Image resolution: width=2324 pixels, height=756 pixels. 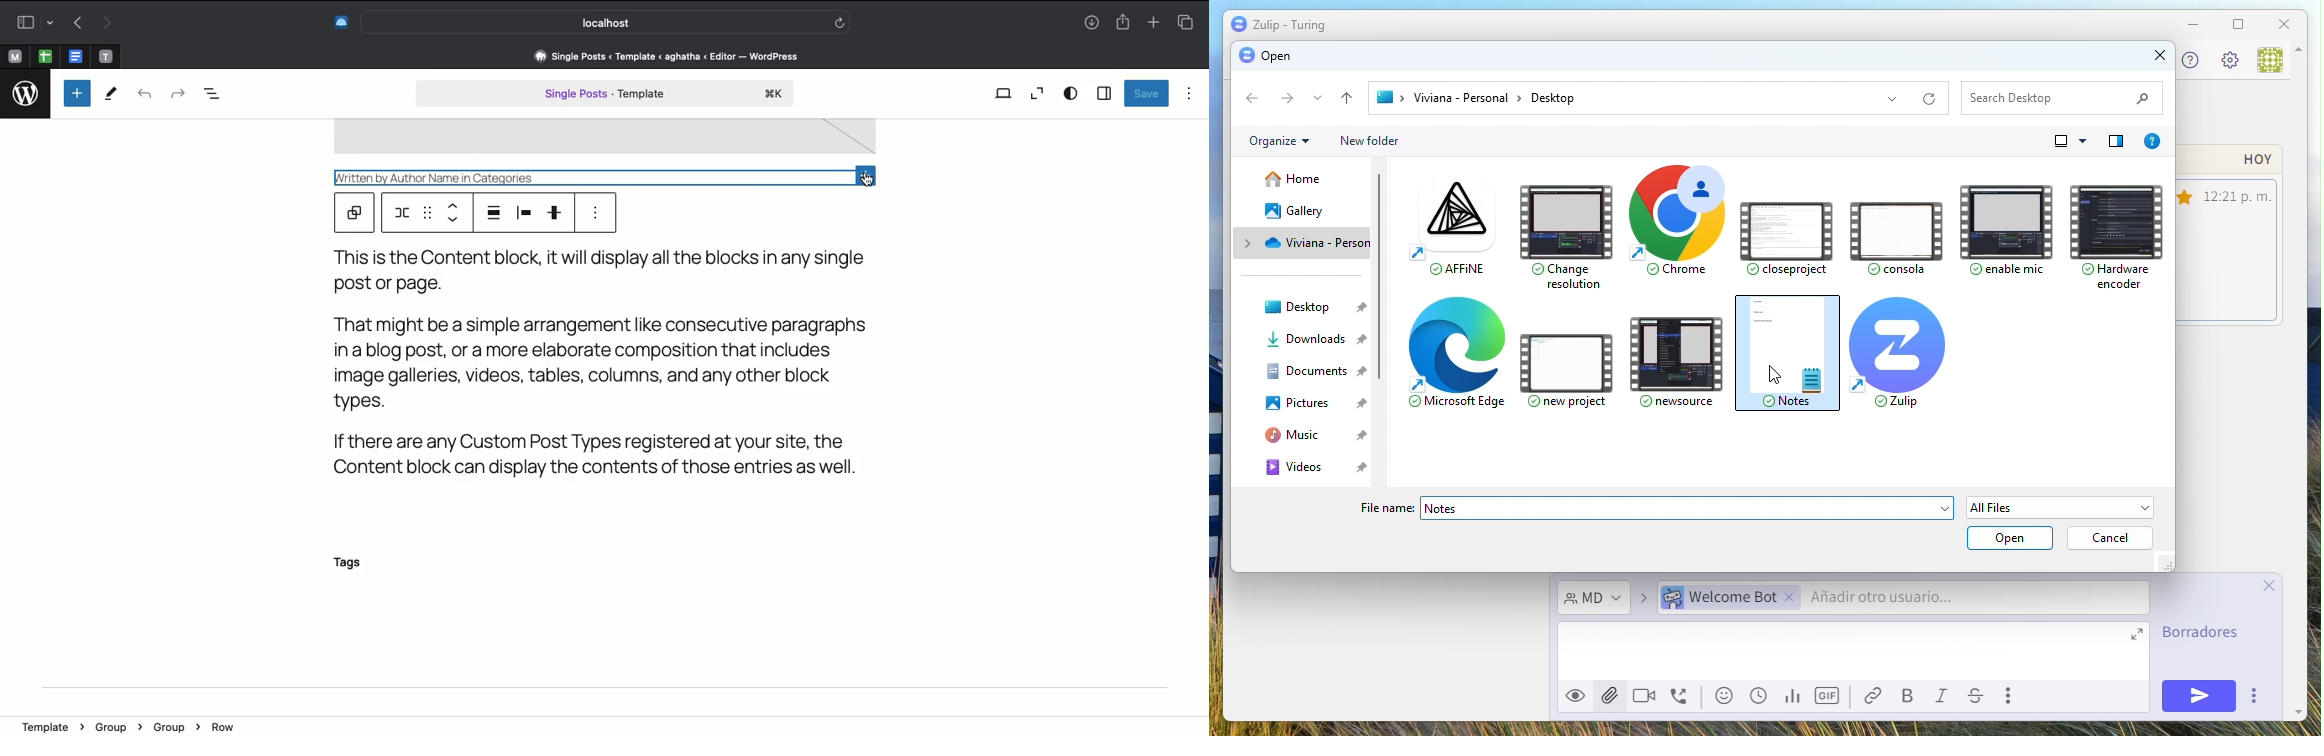 I want to click on attachment, so click(x=1608, y=694).